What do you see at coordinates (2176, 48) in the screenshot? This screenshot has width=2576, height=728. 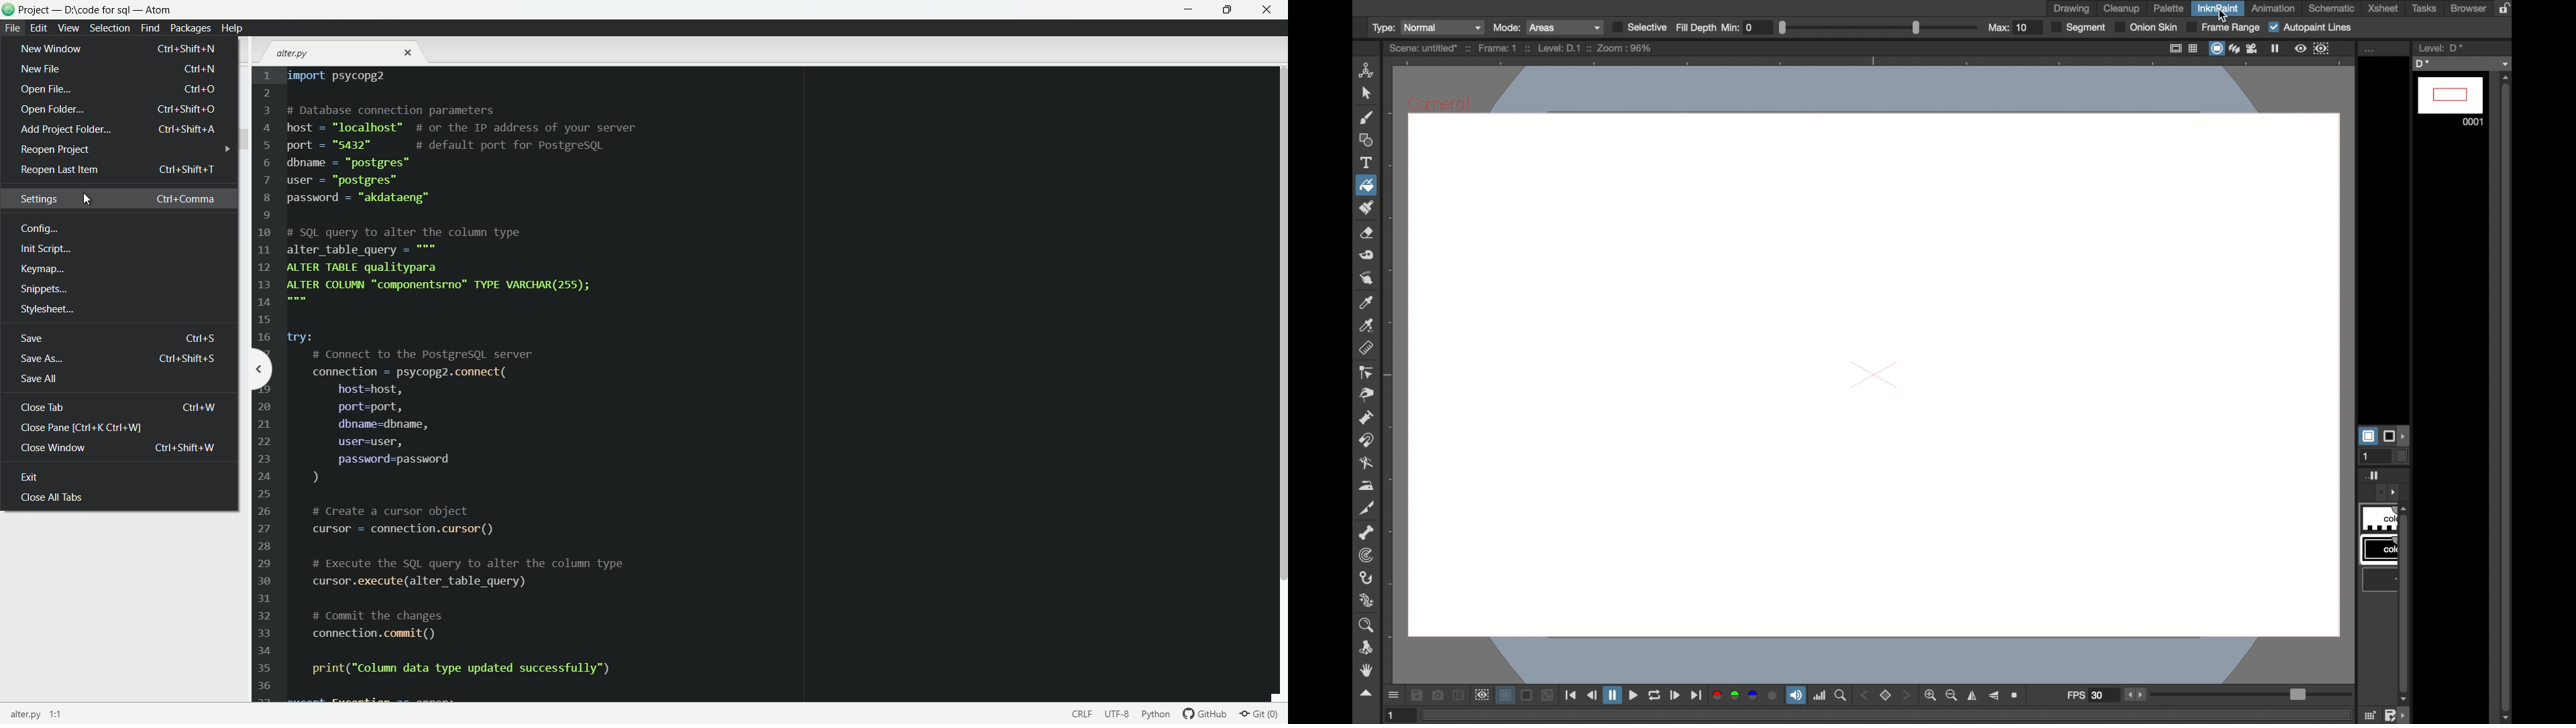 I see `full screen` at bounding box center [2176, 48].